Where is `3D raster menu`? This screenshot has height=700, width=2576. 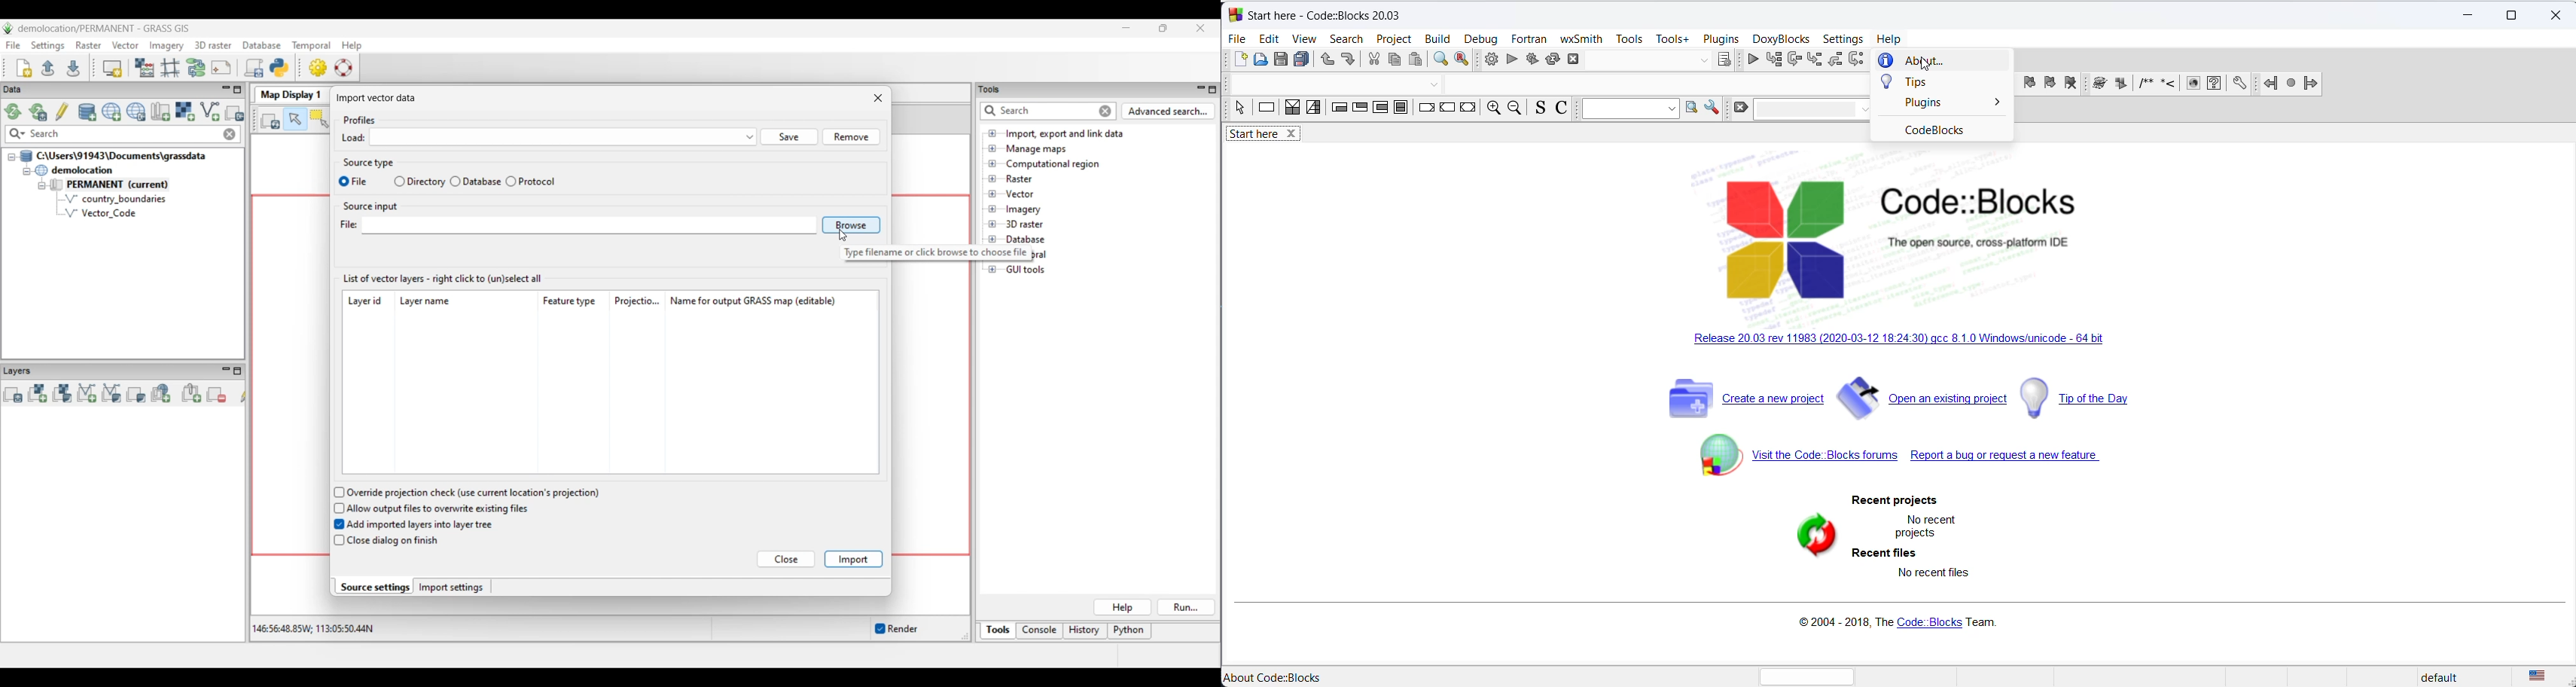 3D raster menu is located at coordinates (213, 45).